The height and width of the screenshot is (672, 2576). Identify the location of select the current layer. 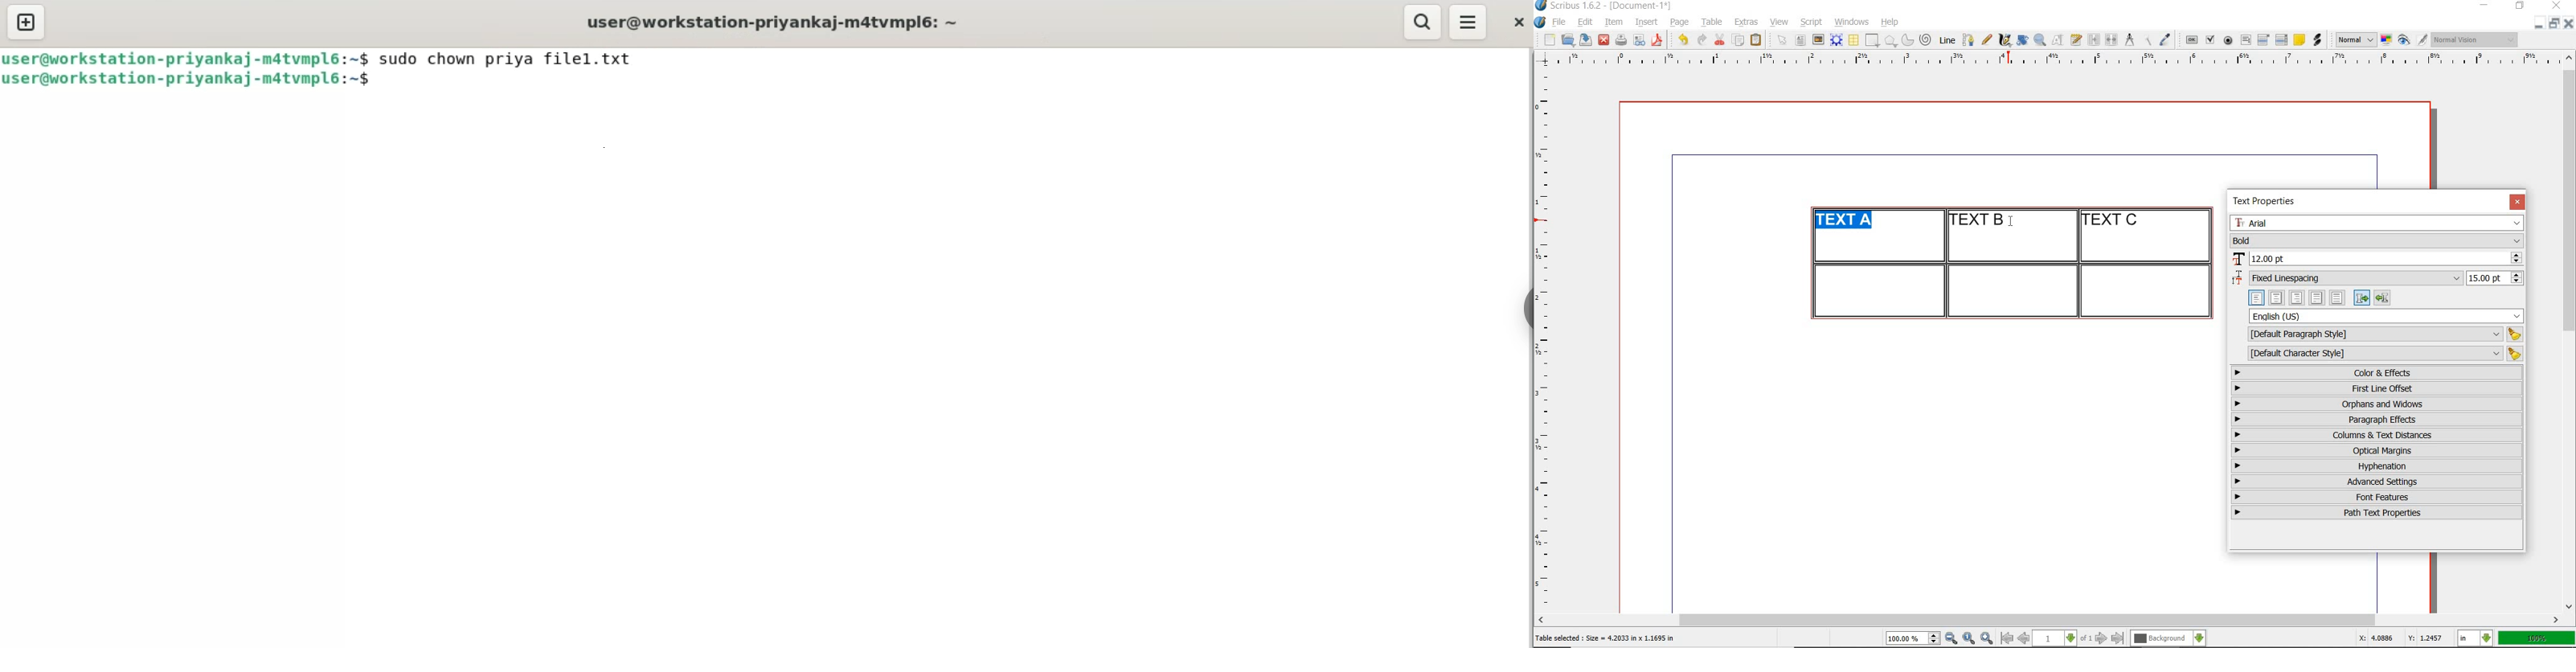
(2168, 639).